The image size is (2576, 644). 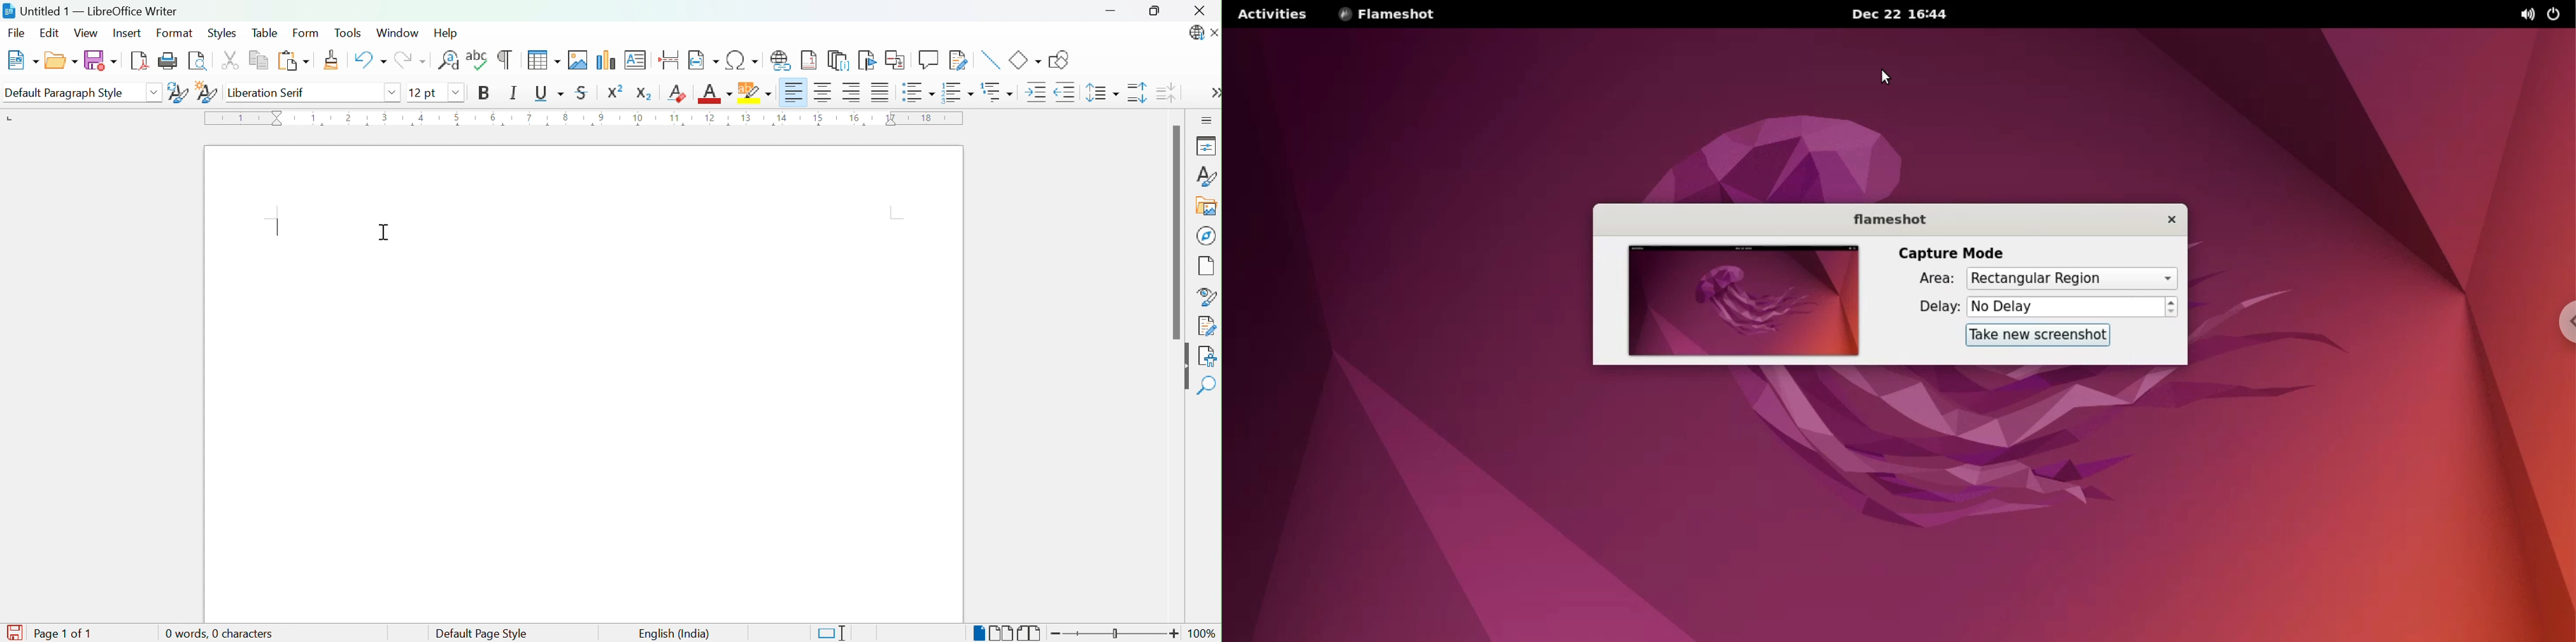 I want to click on take new screenshot, so click(x=2039, y=335).